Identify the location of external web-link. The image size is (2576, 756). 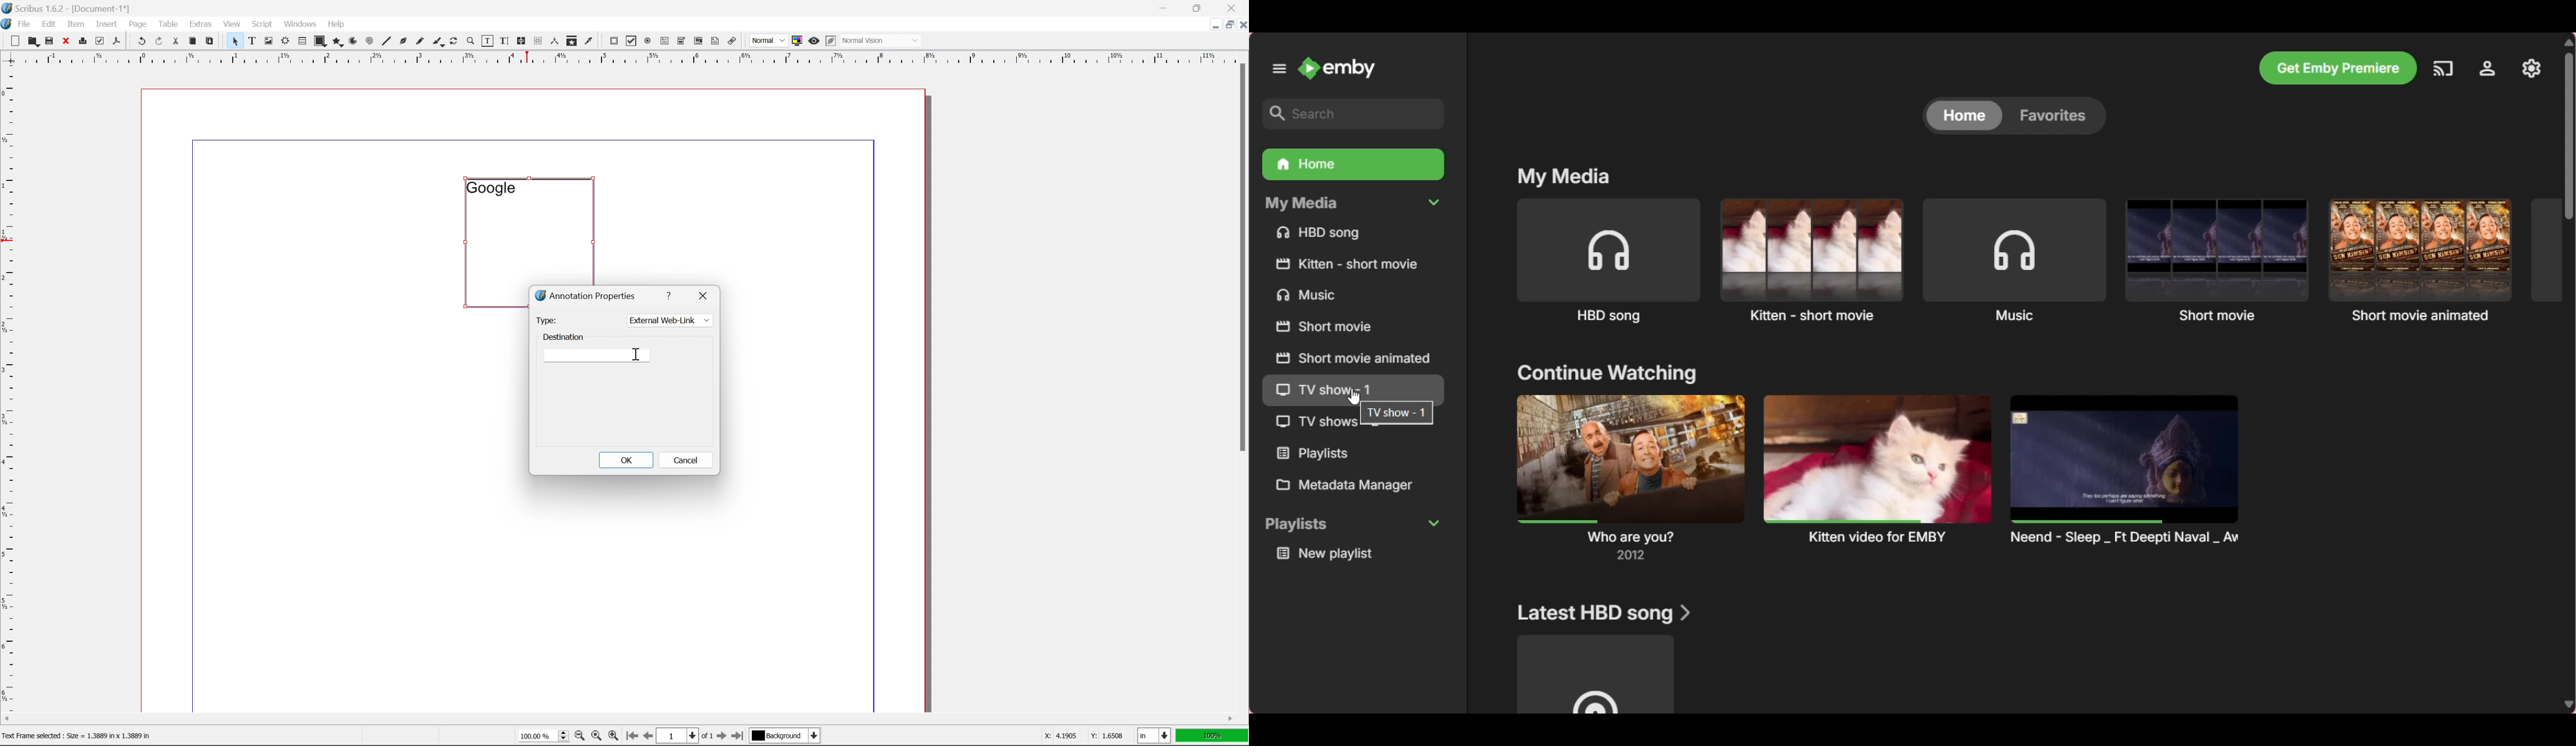
(668, 320).